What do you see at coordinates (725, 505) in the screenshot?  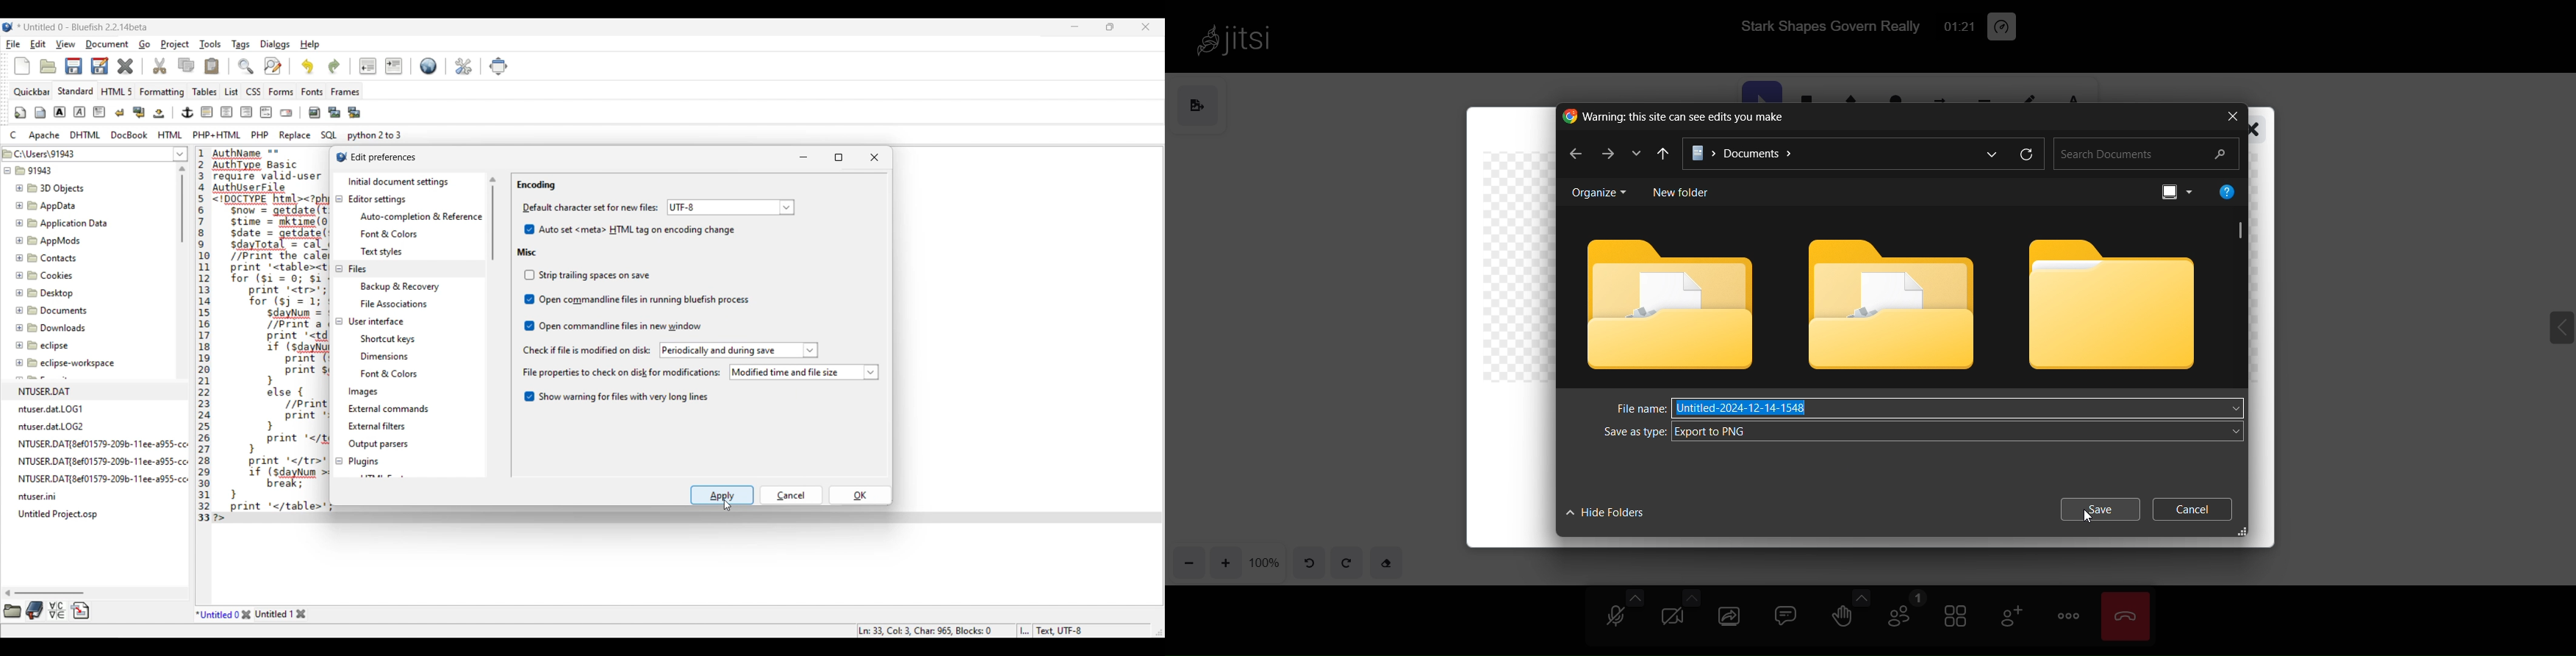 I see `cursor` at bounding box center [725, 505].